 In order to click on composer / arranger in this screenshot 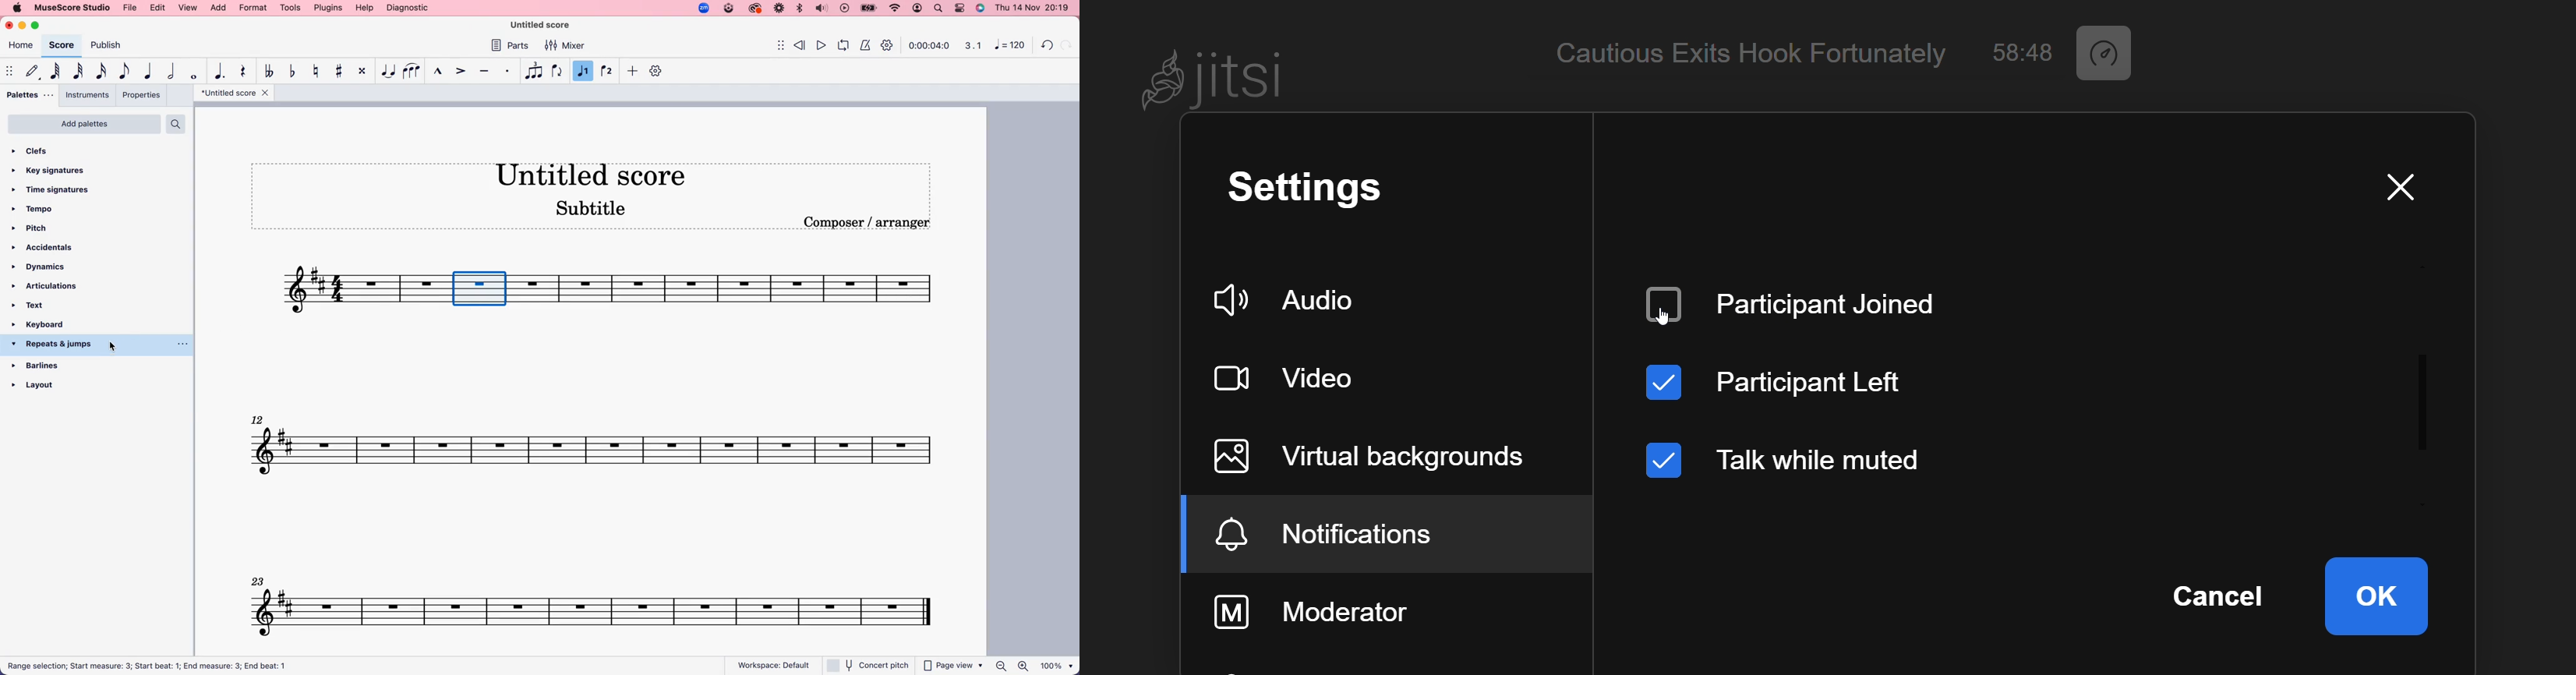, I will do `click(869, 222)`.